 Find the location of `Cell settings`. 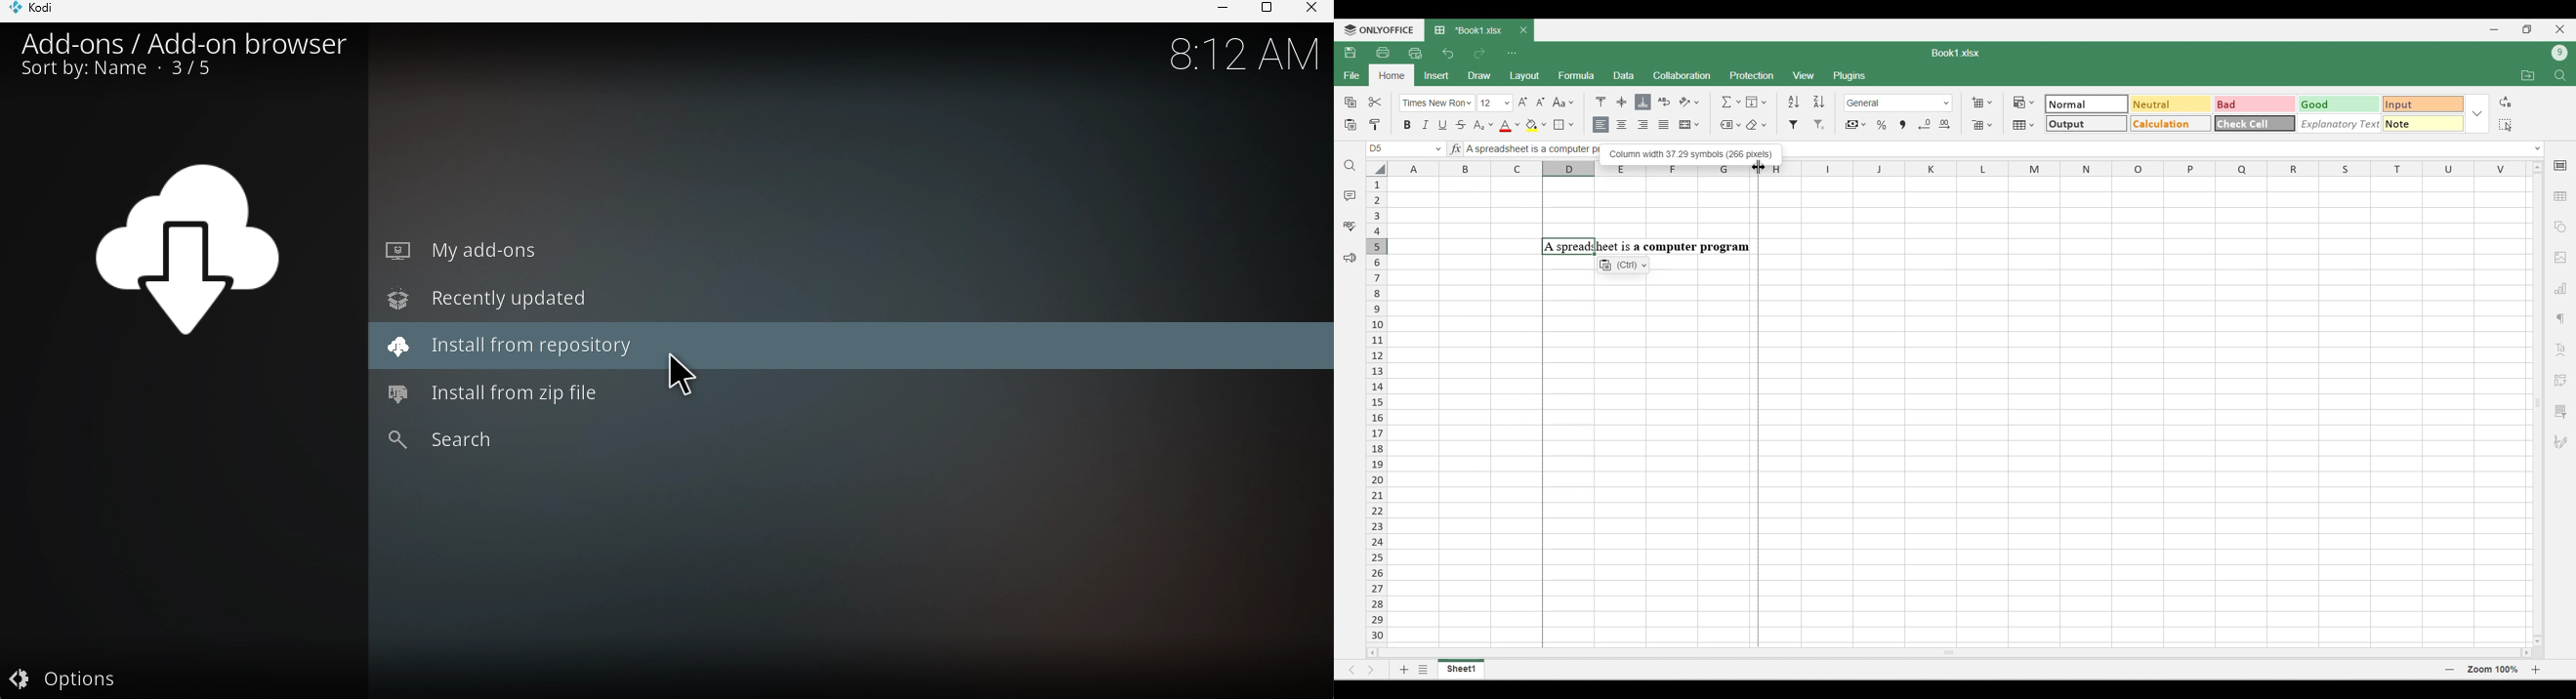

Cell settings is located at coordinates (2562, 166).